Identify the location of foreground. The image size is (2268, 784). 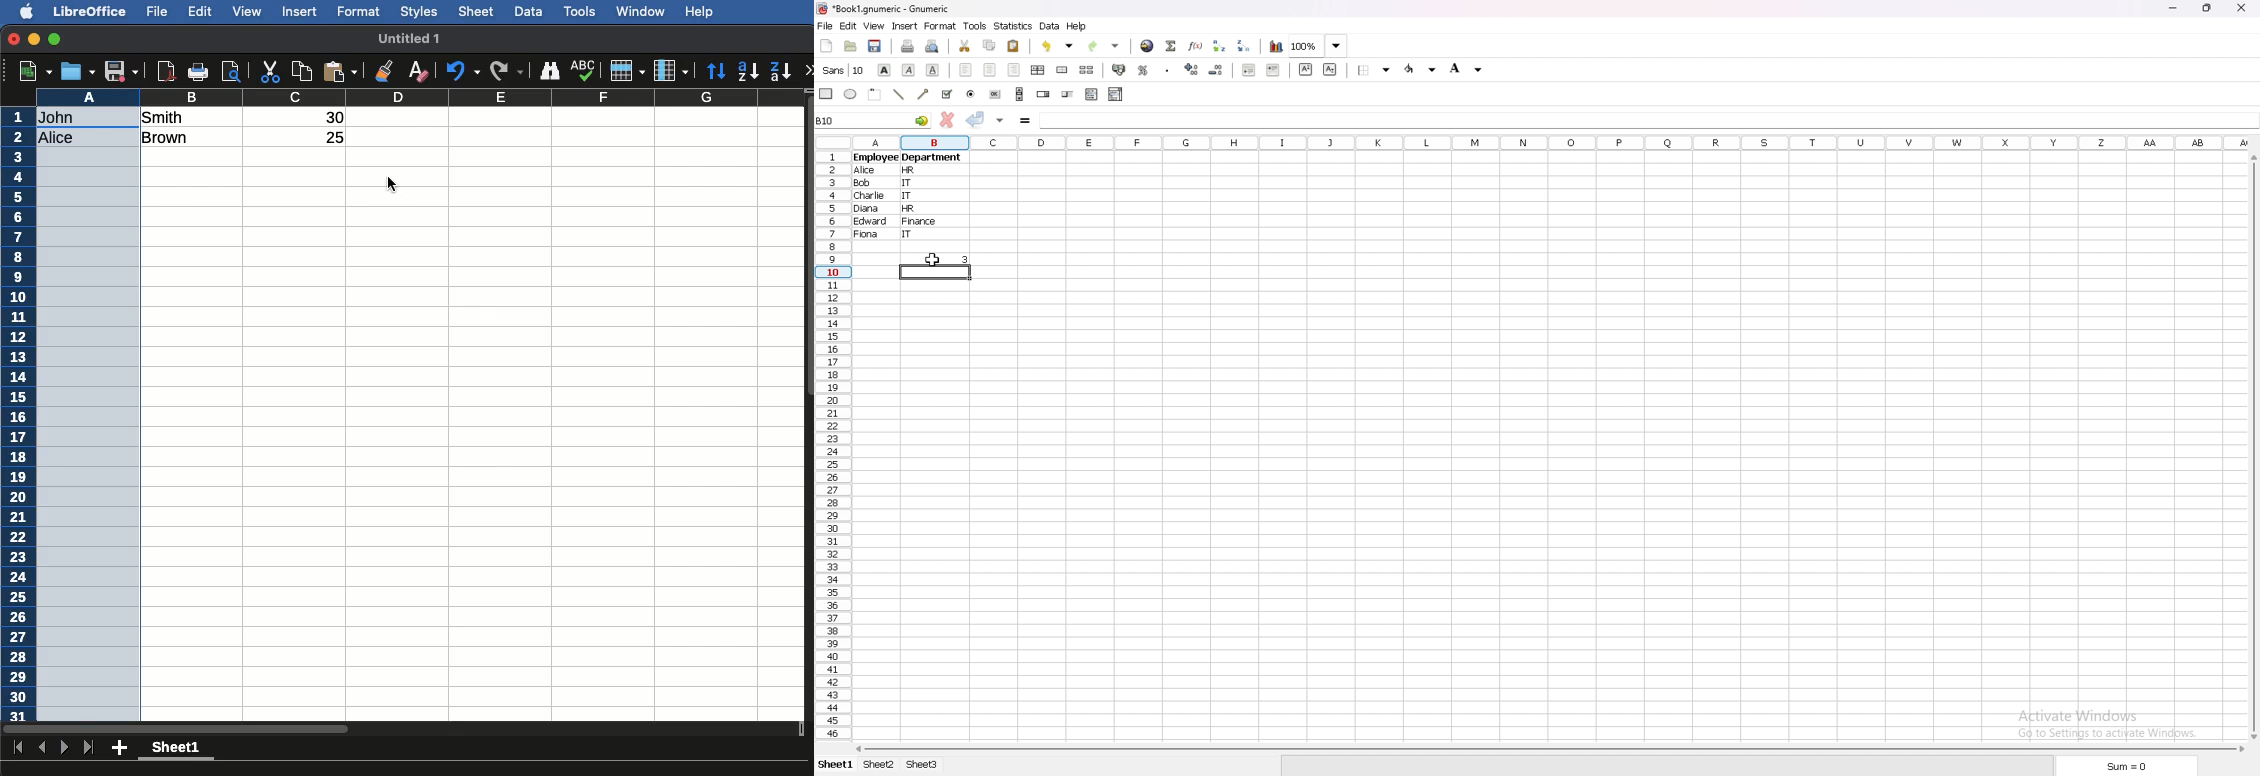
(1421, 69).